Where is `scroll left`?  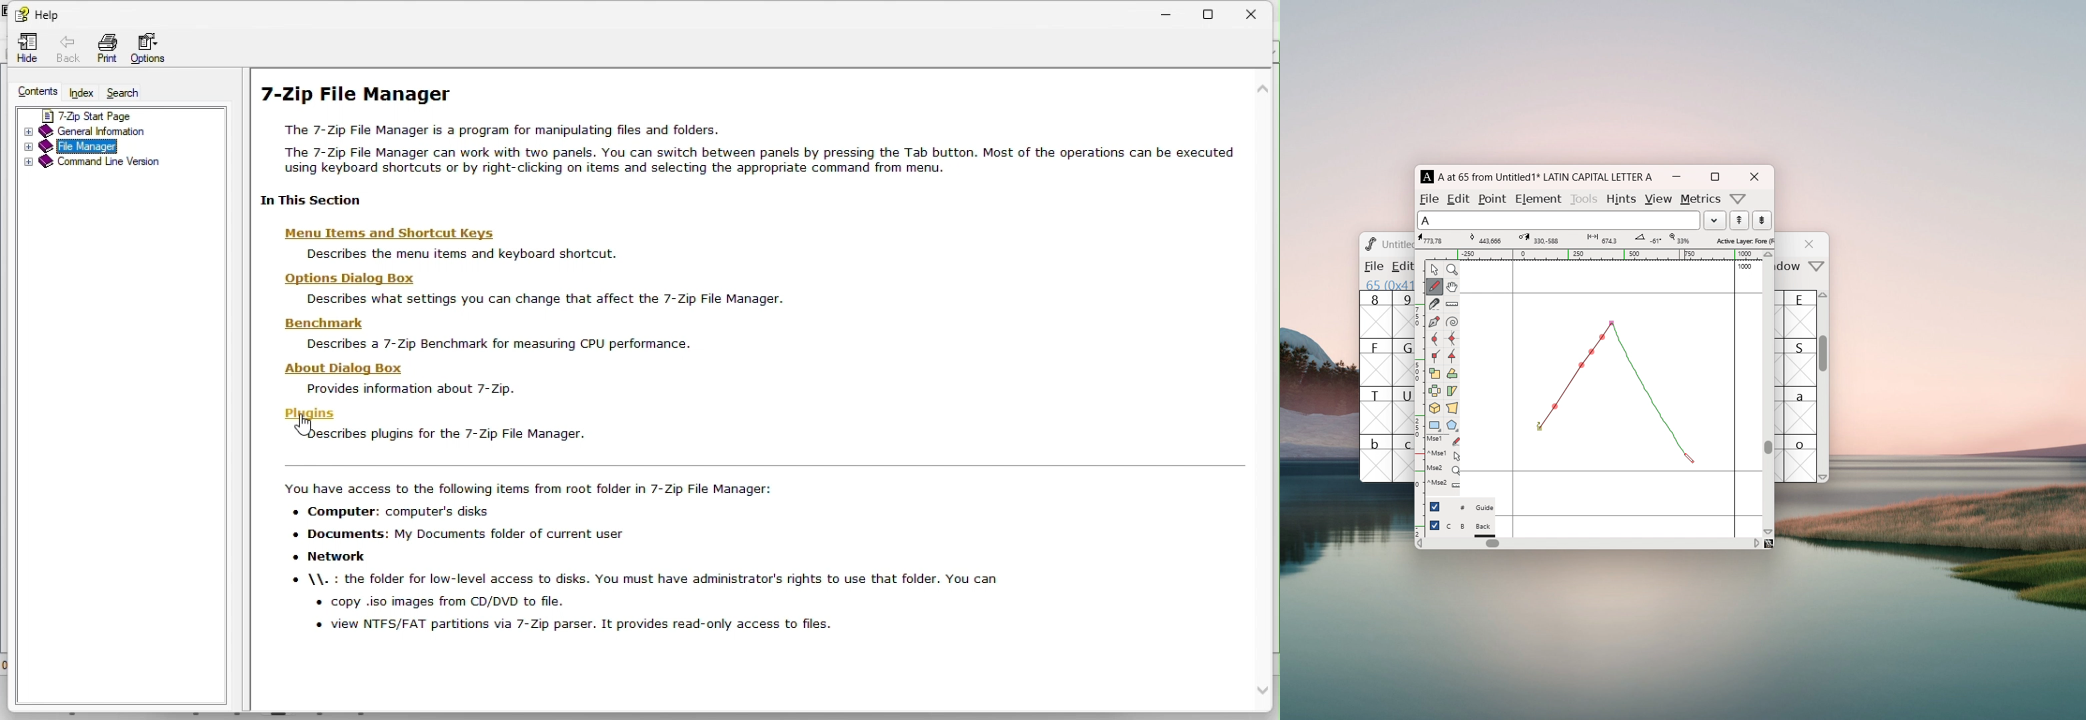
scroll left is located at coordinates (1419, 545).